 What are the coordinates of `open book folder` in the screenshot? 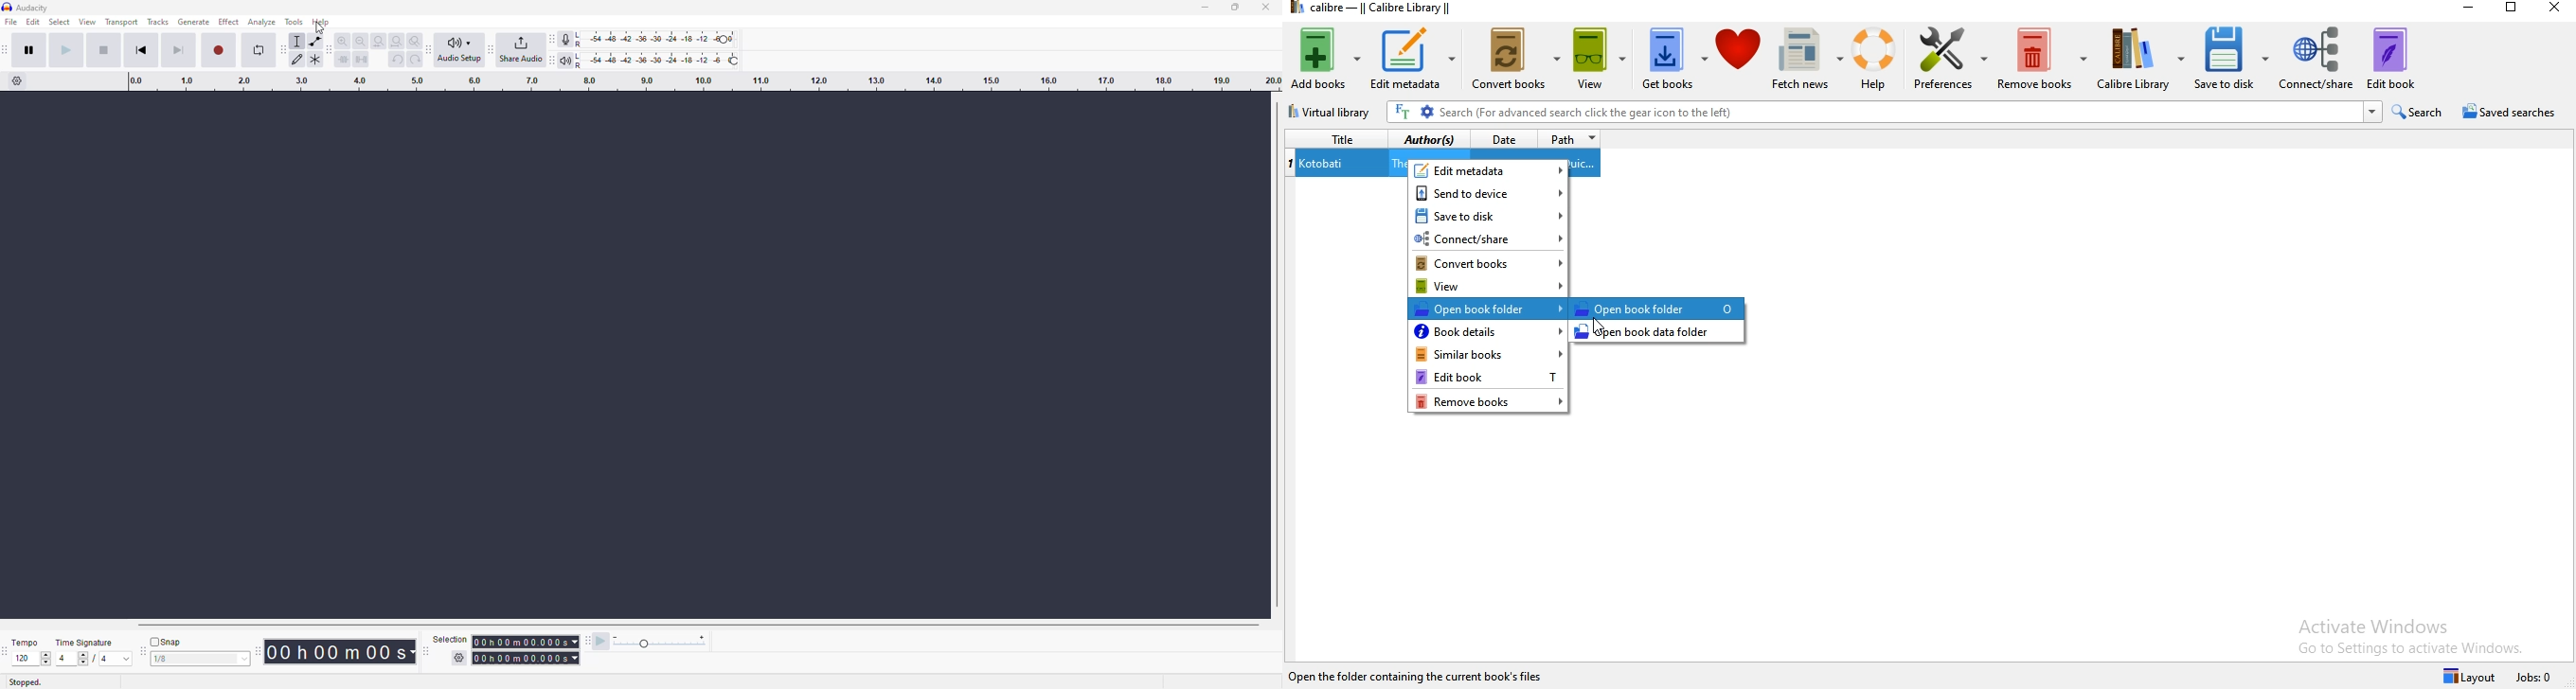 It's located at (1485, 308).